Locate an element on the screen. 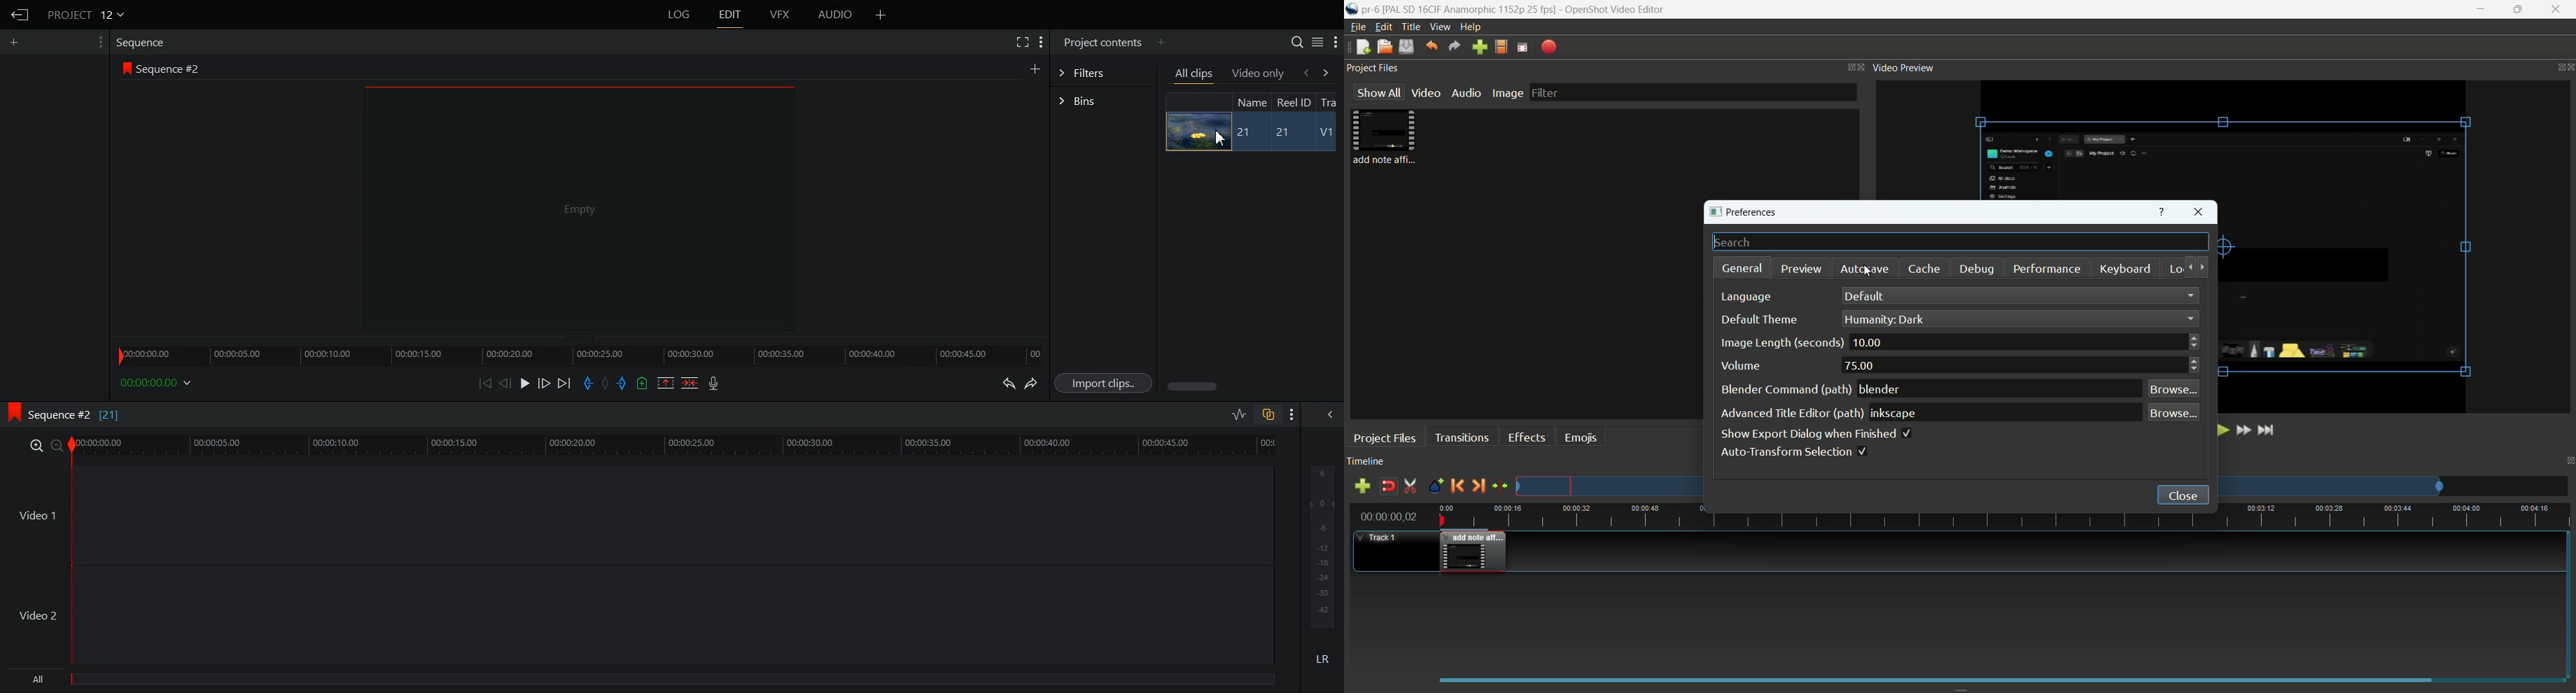  previous marker is located at coordinates (1457, 486).